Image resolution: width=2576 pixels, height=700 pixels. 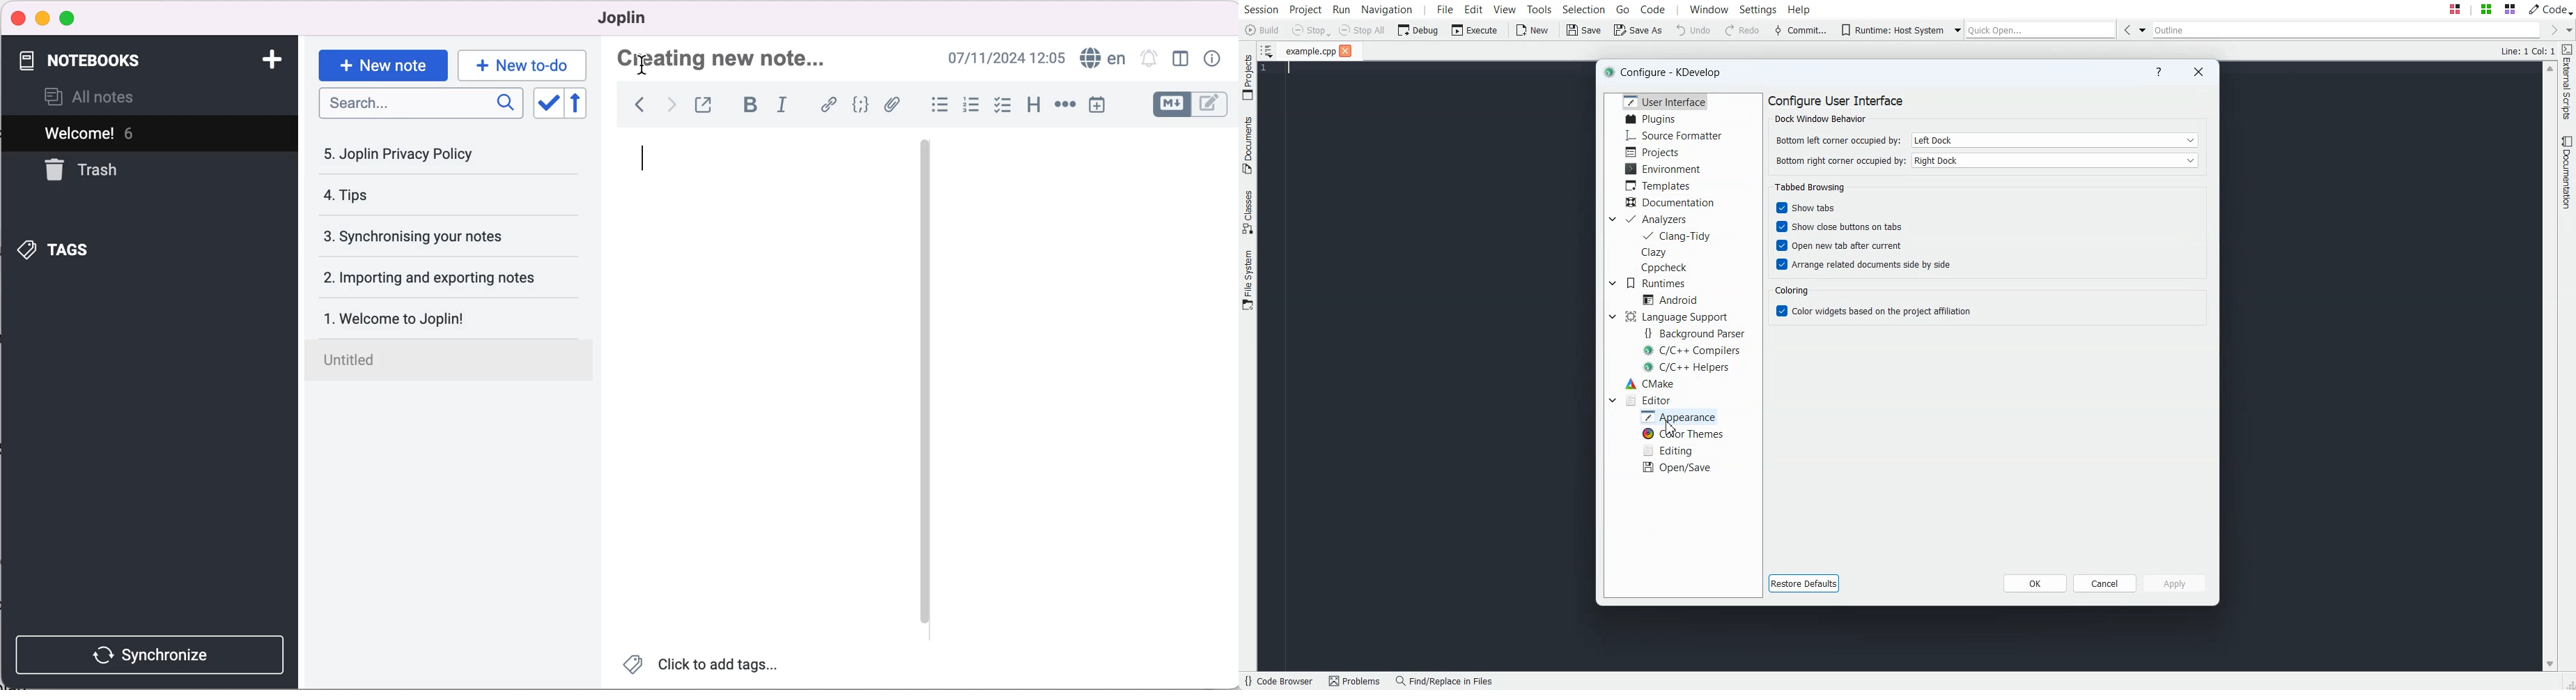 I want to click on importing and exporting notes, so click(x=437, y=277).